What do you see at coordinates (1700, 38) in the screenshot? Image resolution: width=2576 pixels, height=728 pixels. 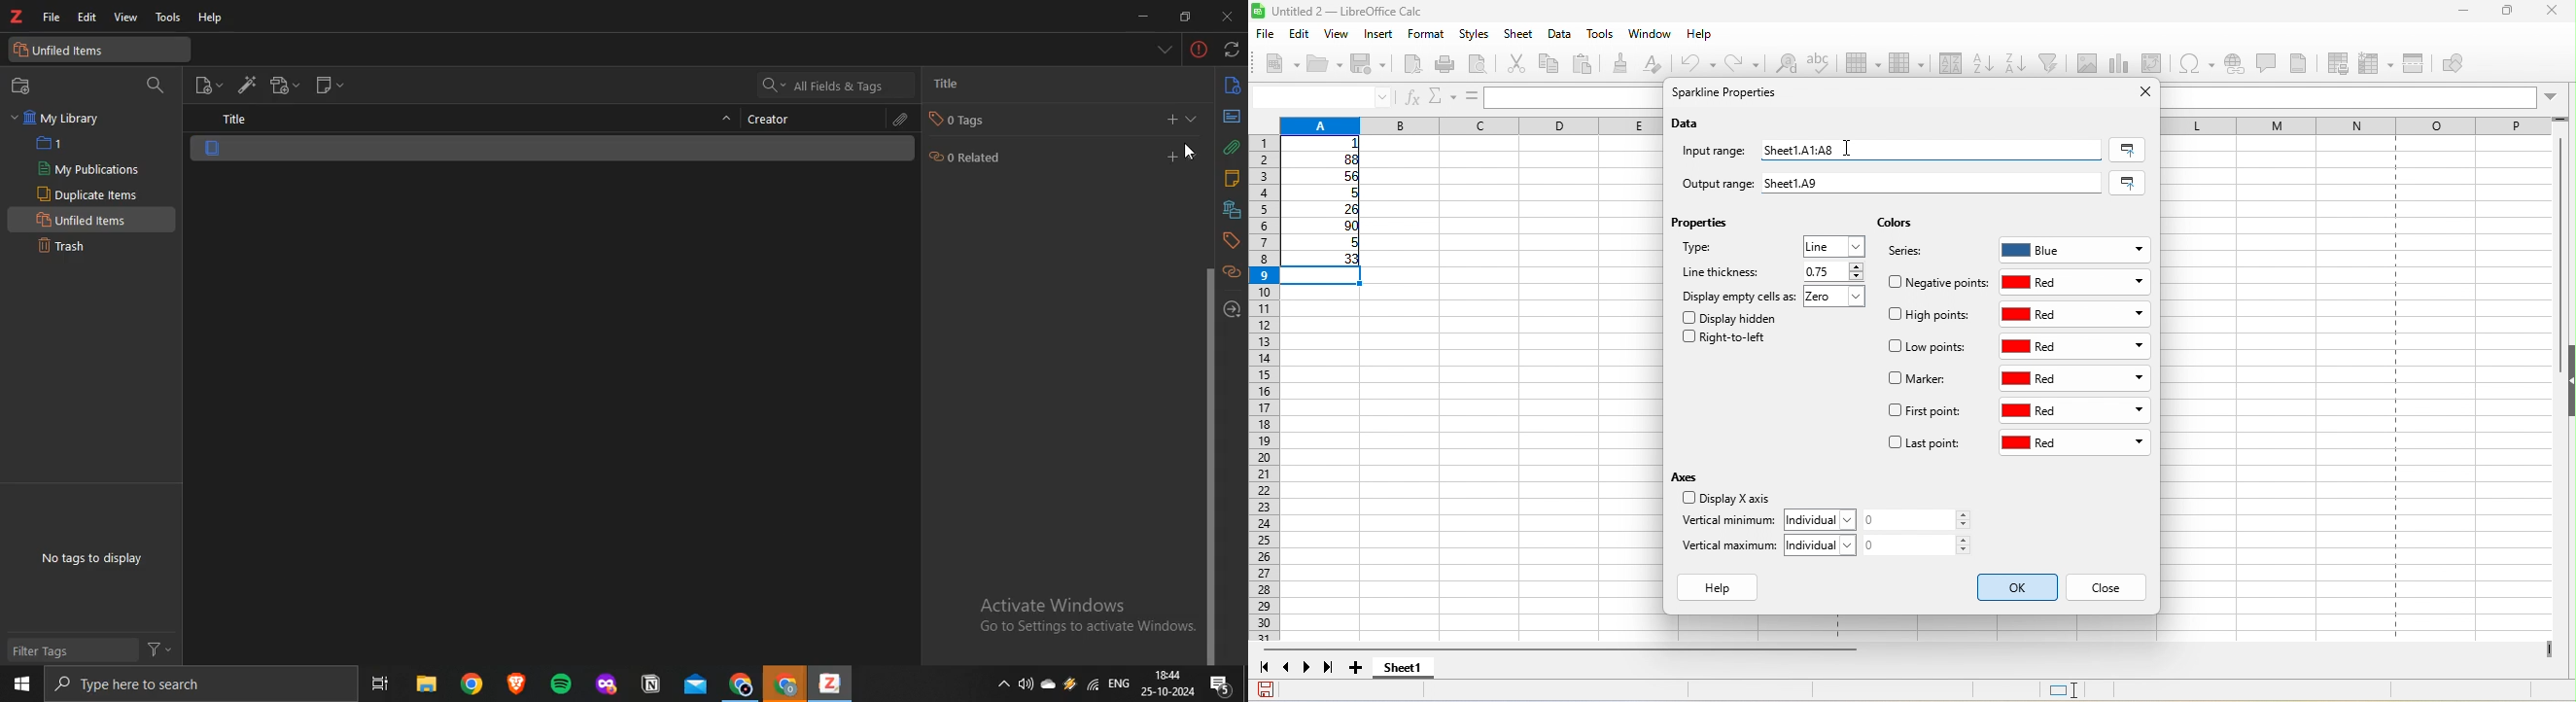 I see `help` at bounding box center [1700, 38].